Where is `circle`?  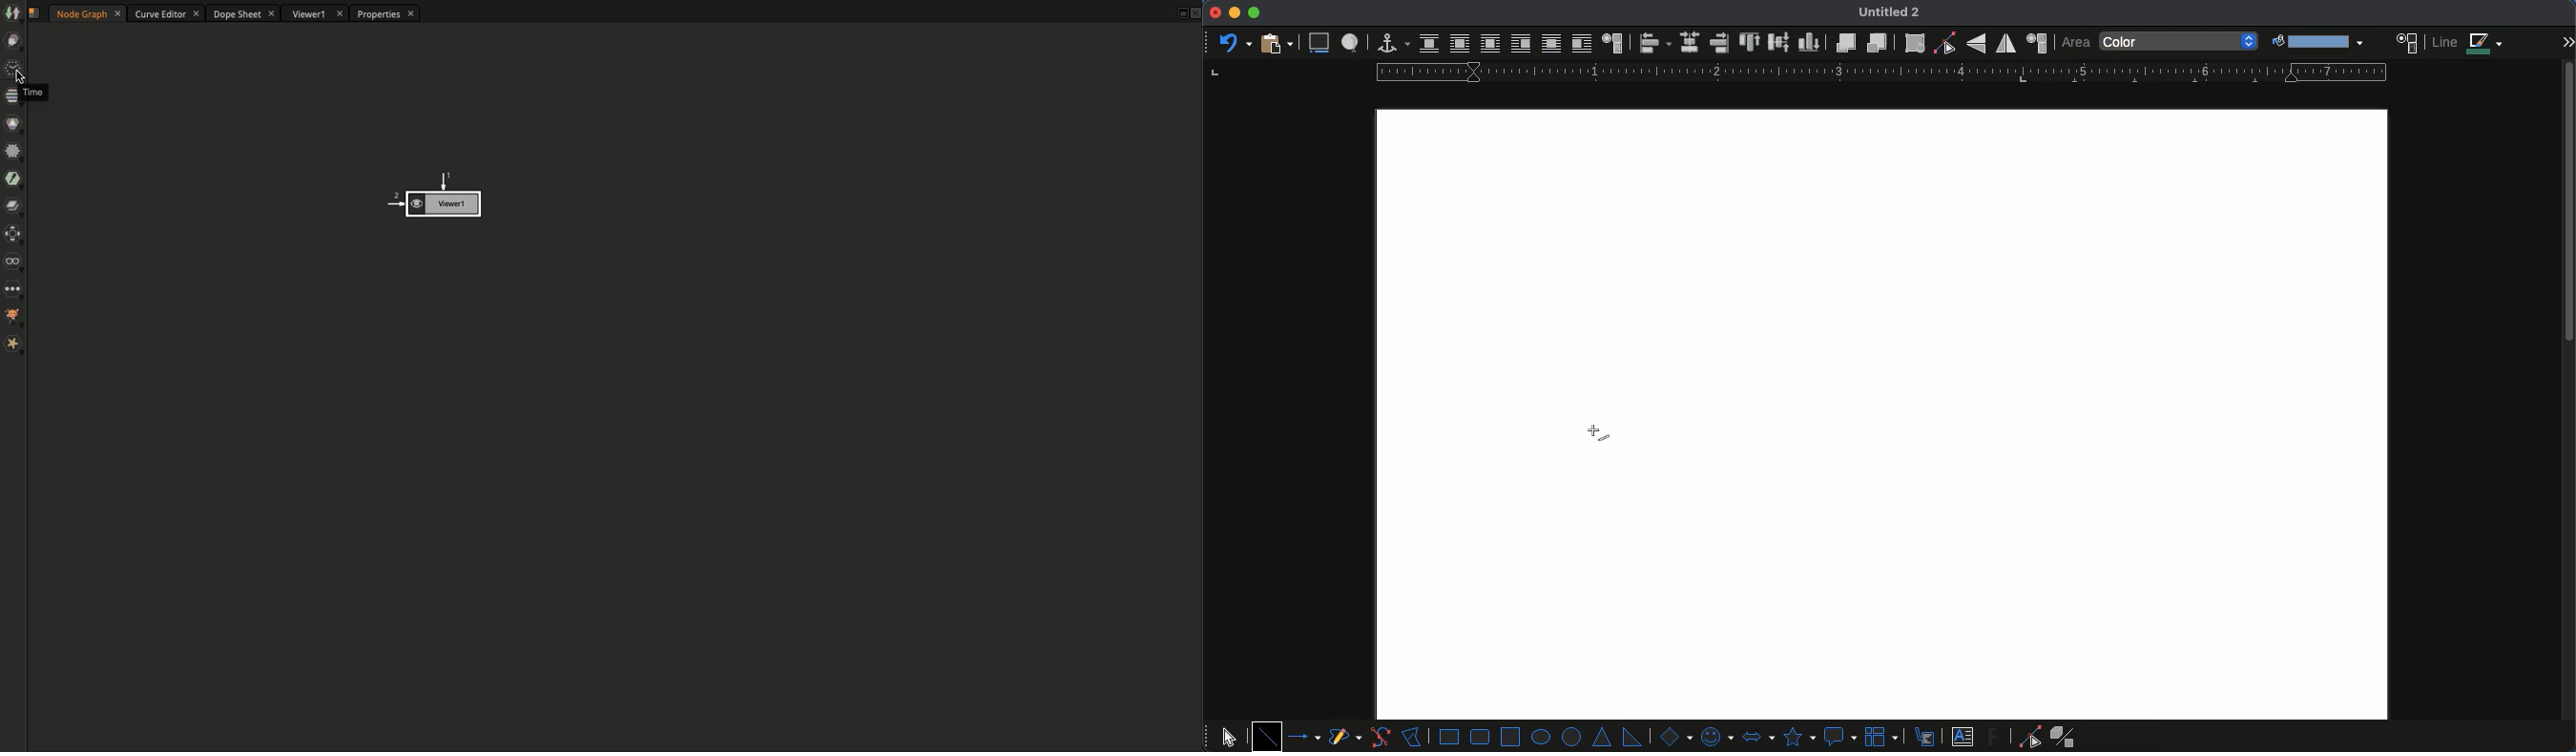
circle is located at coordinates (1573, 738).